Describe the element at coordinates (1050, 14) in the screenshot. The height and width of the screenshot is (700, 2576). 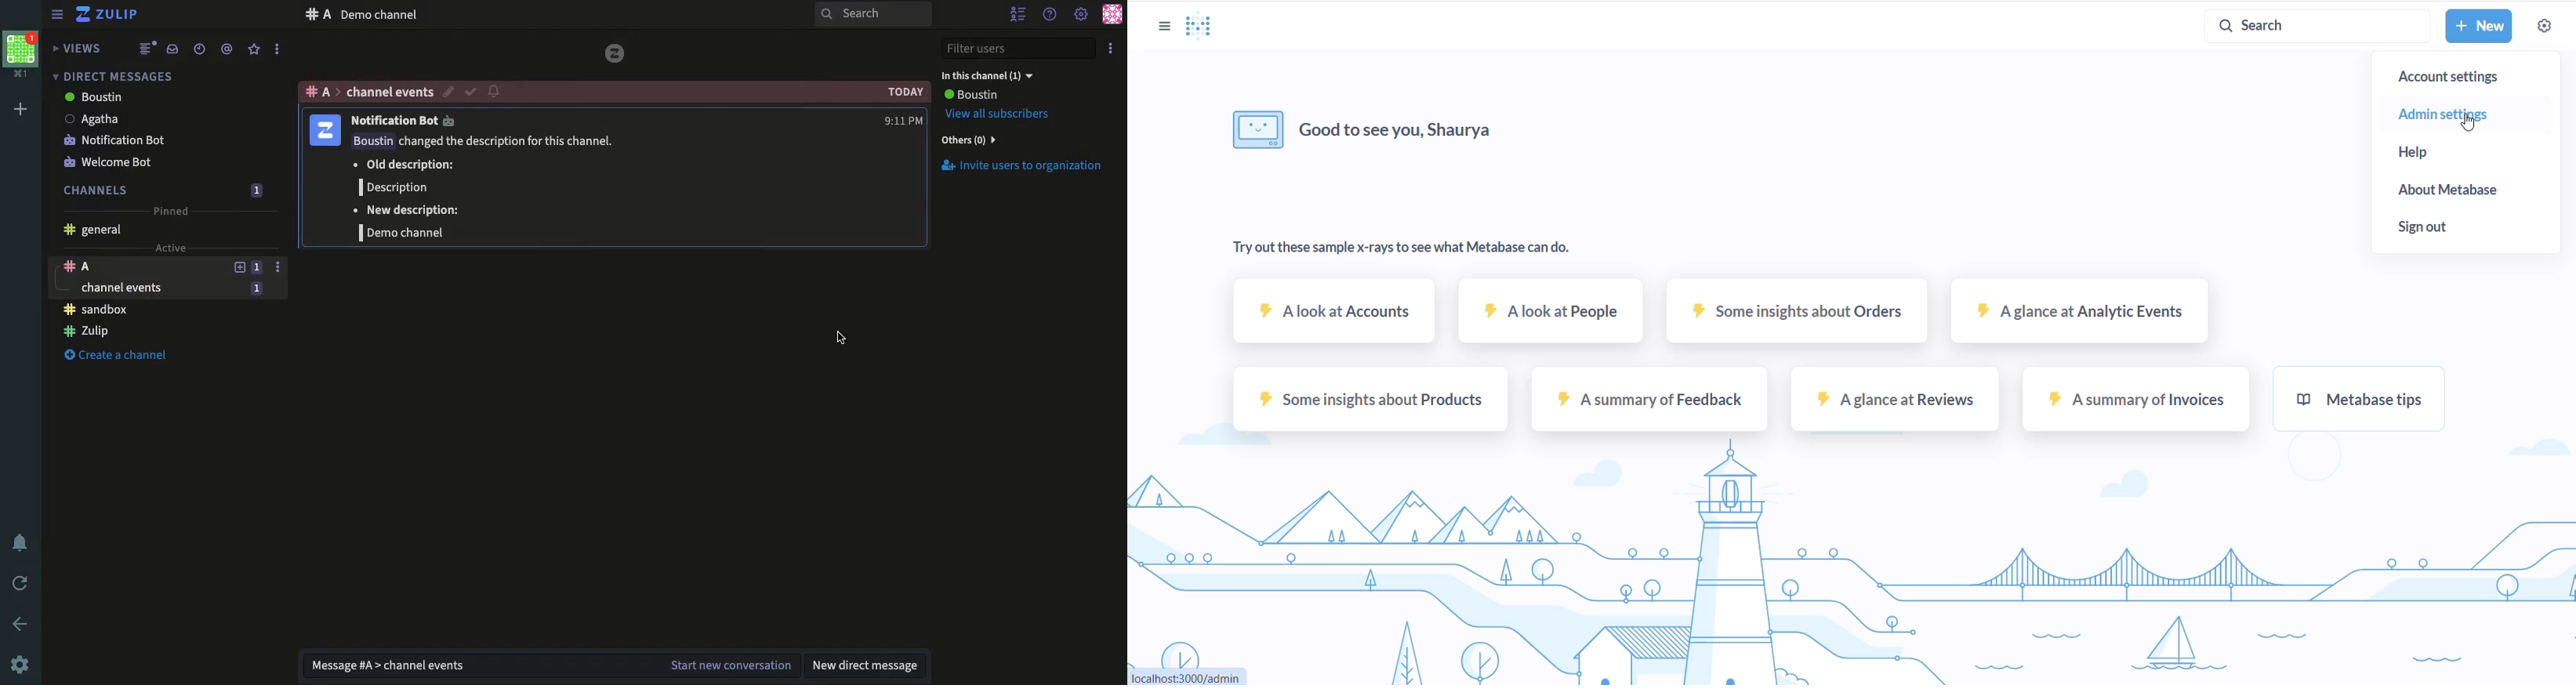
I see `Help` at that location.